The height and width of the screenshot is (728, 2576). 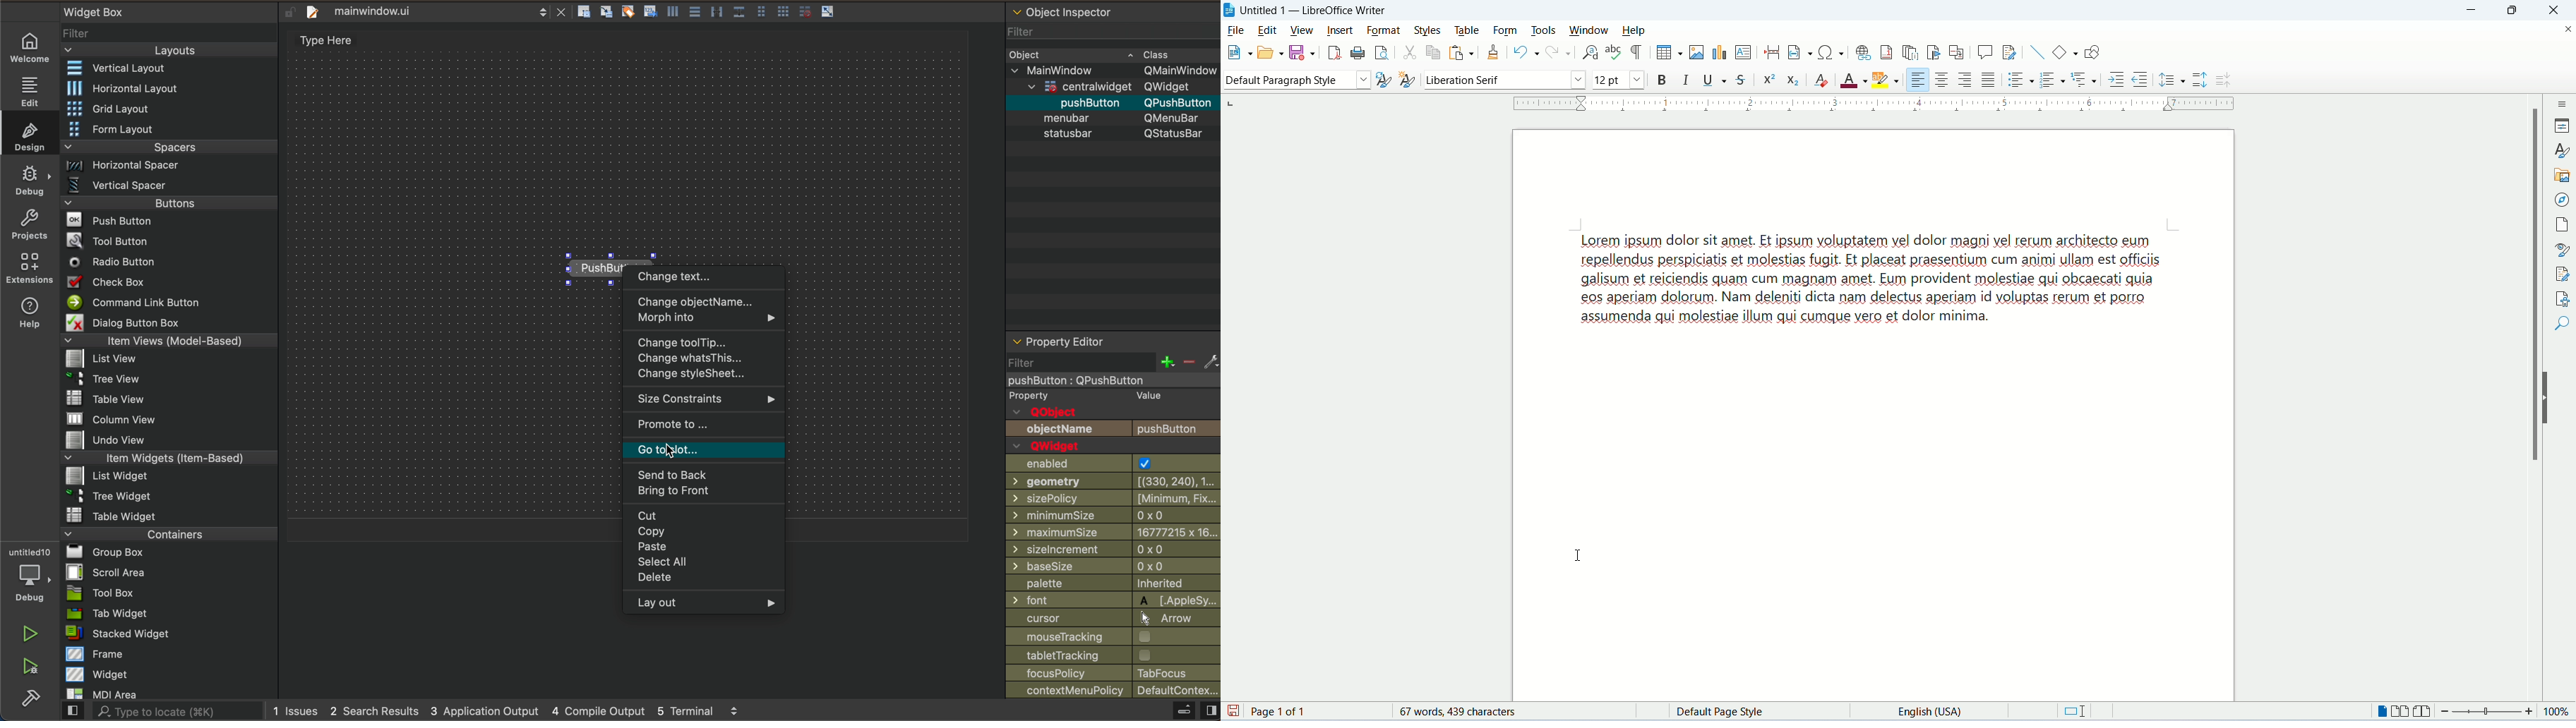 I want to click on save, so click(x=1302, y=53).